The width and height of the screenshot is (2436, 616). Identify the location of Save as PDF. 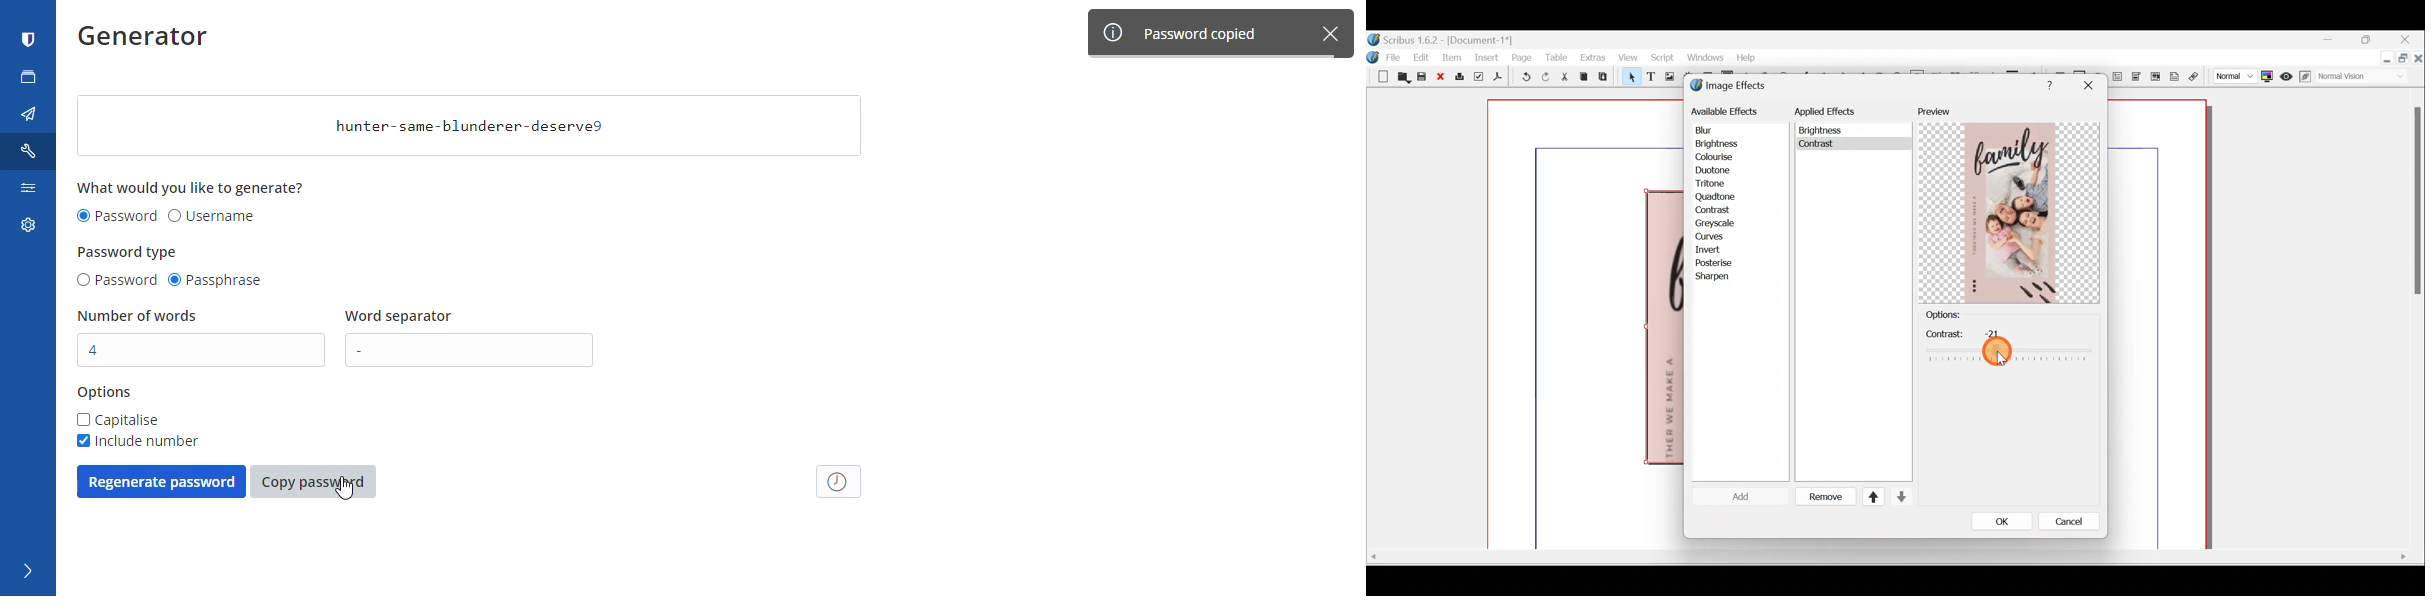
(1496, 78).